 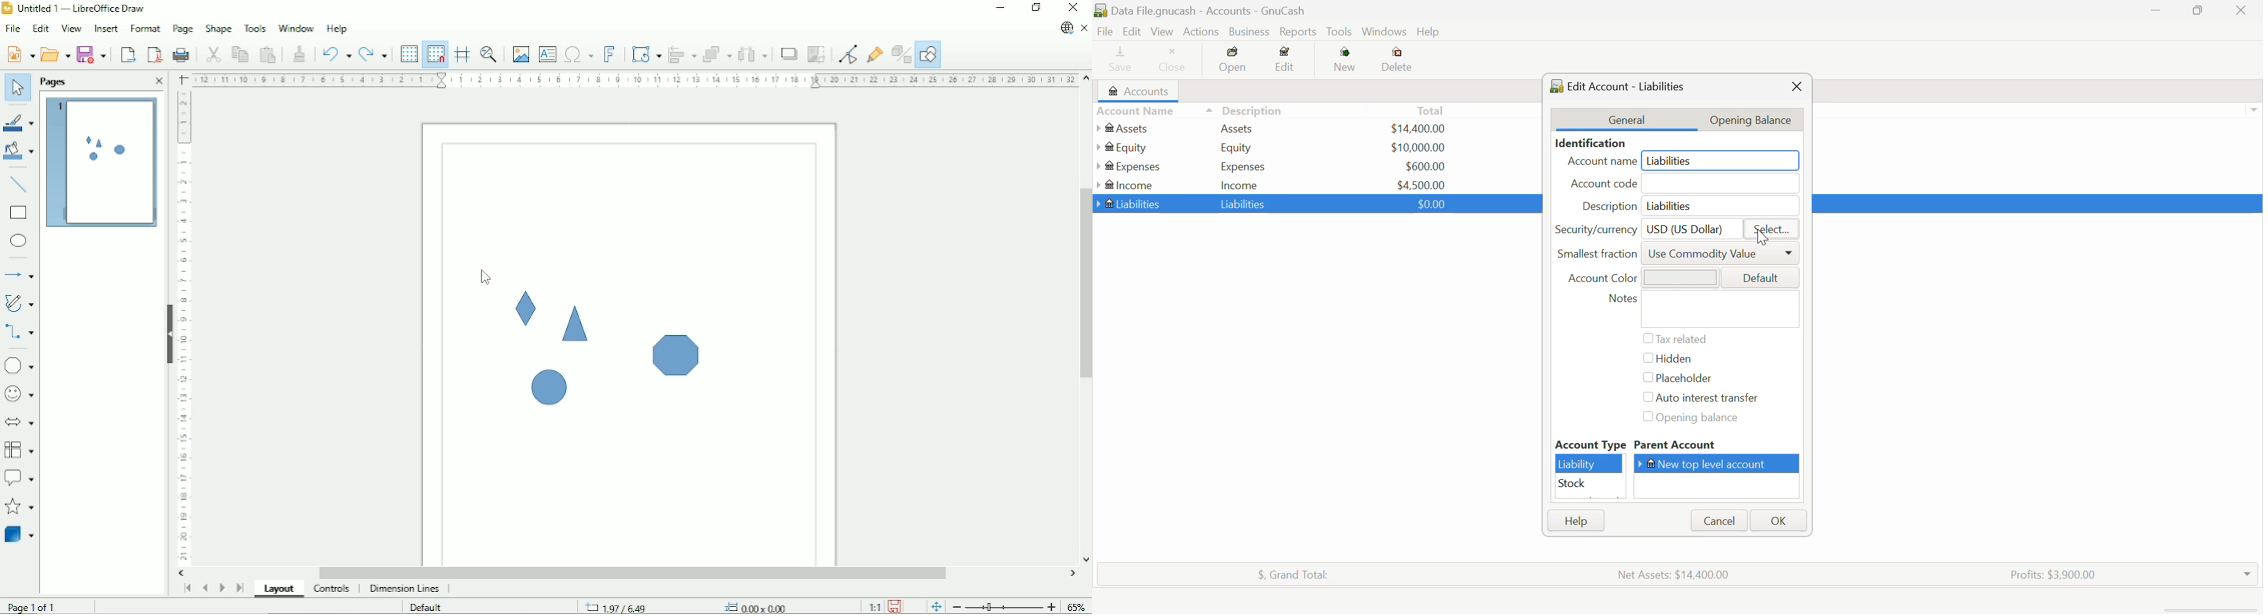 I want to click on Undo, so click(x=336, y=55).